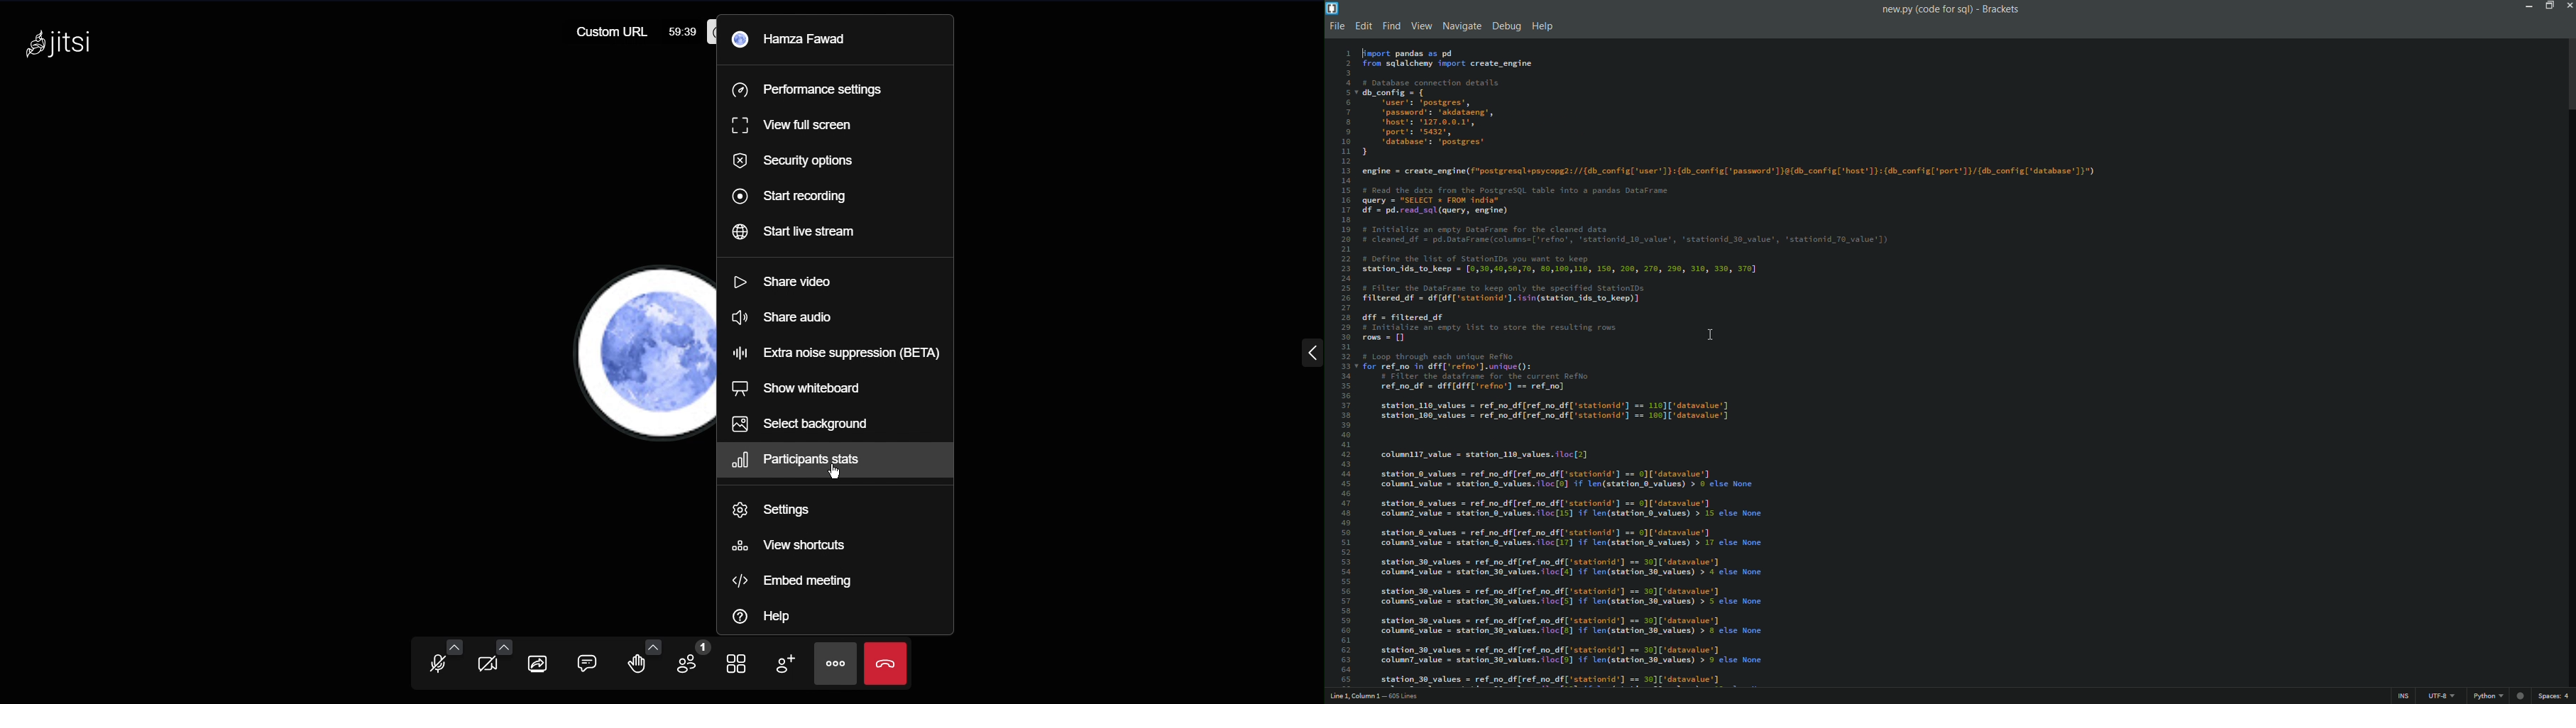 This screenshot has width=2576, height=728. What do you see at coordinates (840, 475) in the screenshot?
I see `cursor` at bounding box center [840, 475].